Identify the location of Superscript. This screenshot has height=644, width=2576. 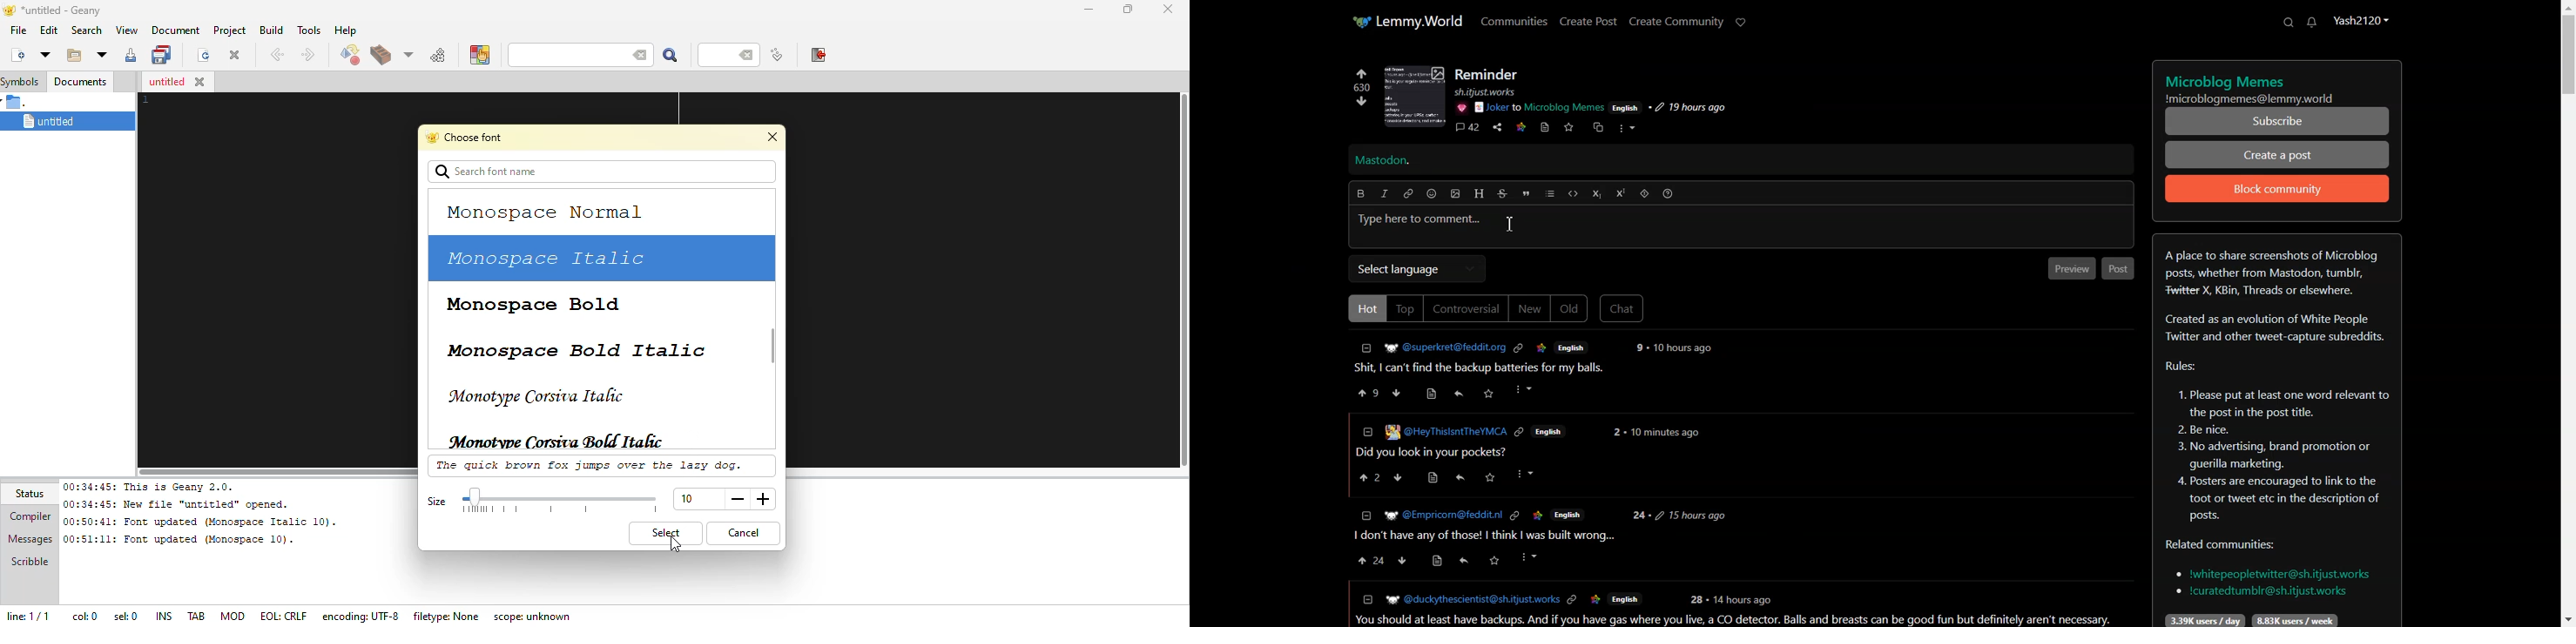
(1621, 193).